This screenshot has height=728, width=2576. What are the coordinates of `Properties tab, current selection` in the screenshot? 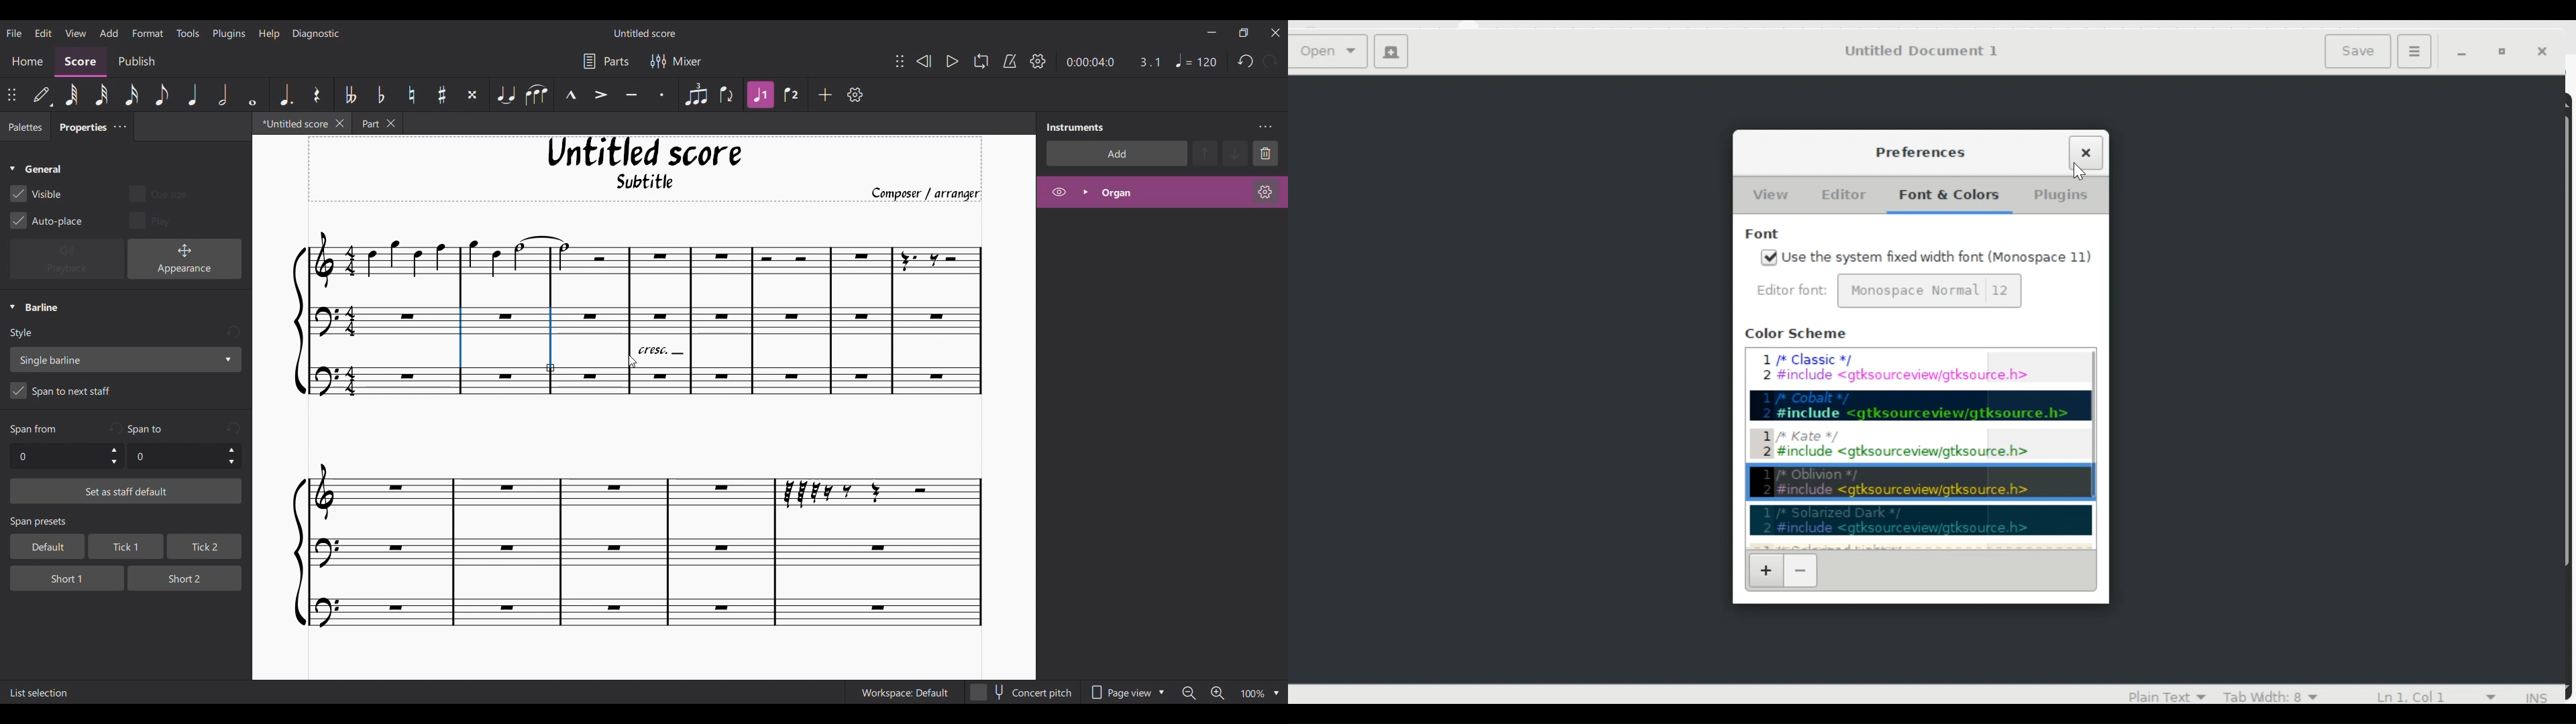 It's located at (78, 129).